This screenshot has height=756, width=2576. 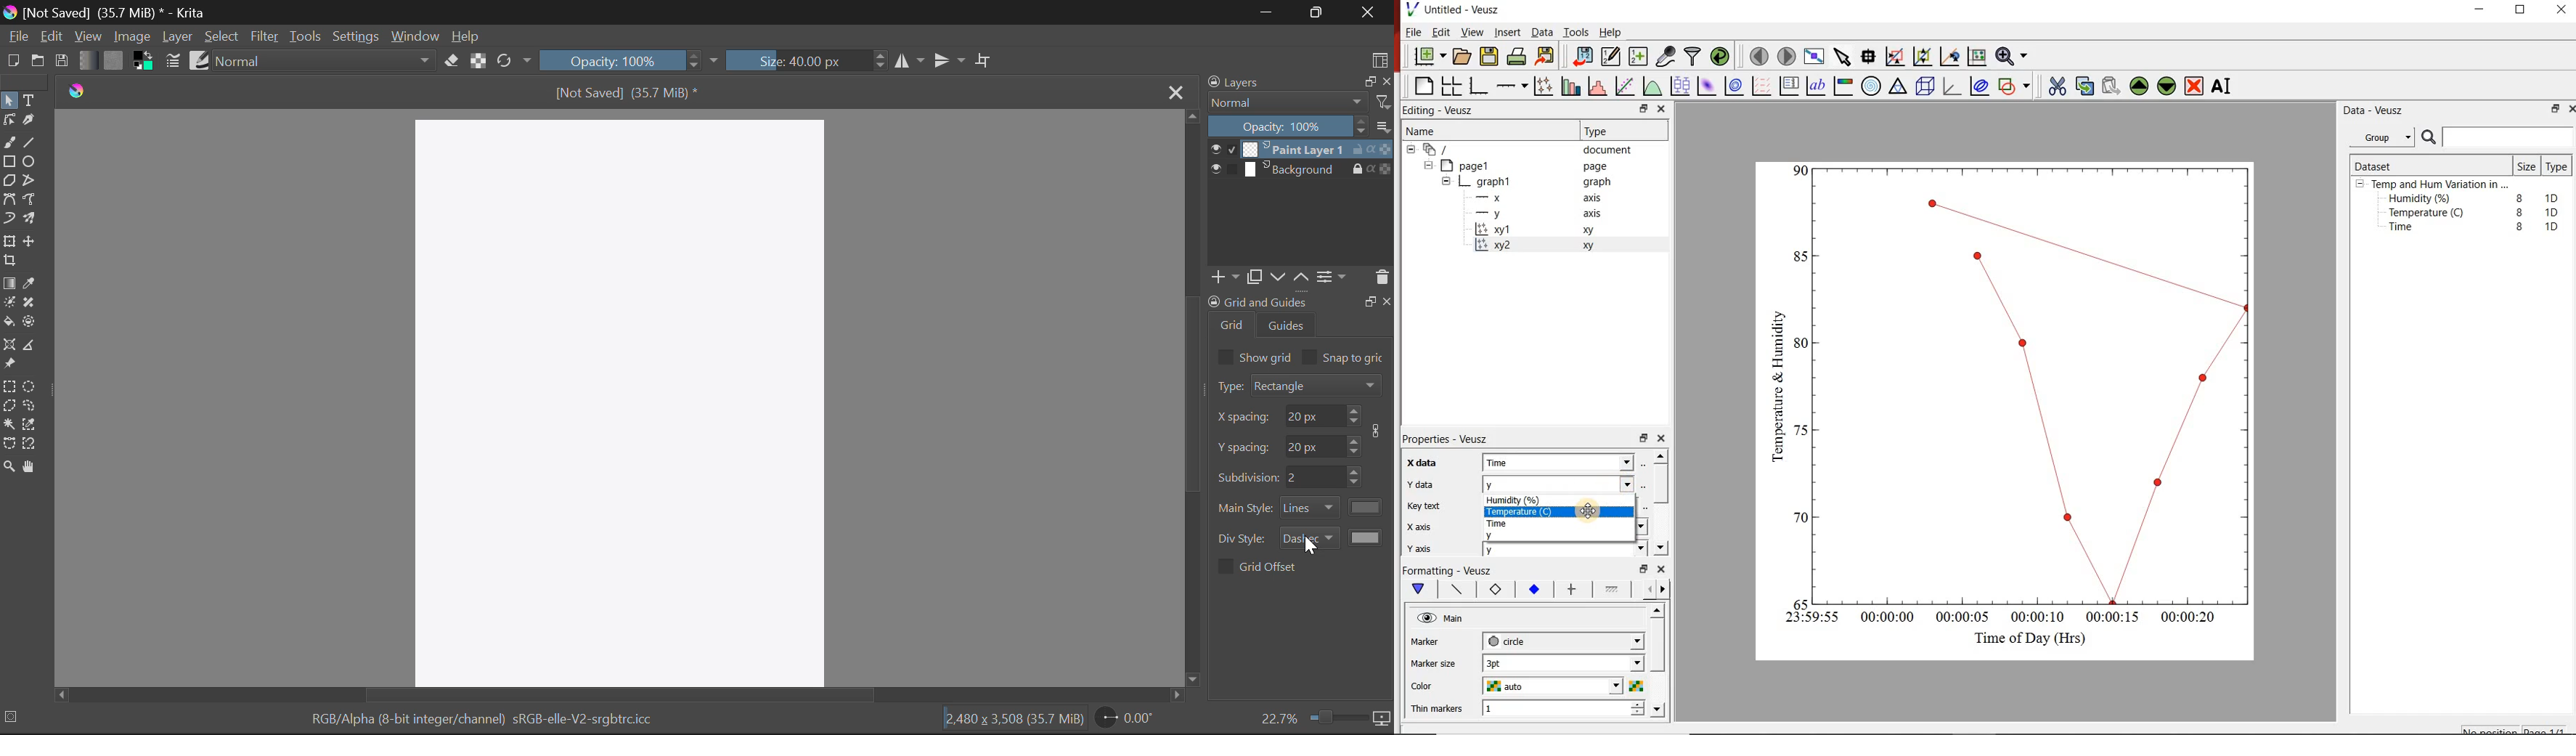 What do you see at coordinates (1317, 384) in the screenshot?
I see `rectangle` at bounding box center [1317, 384].